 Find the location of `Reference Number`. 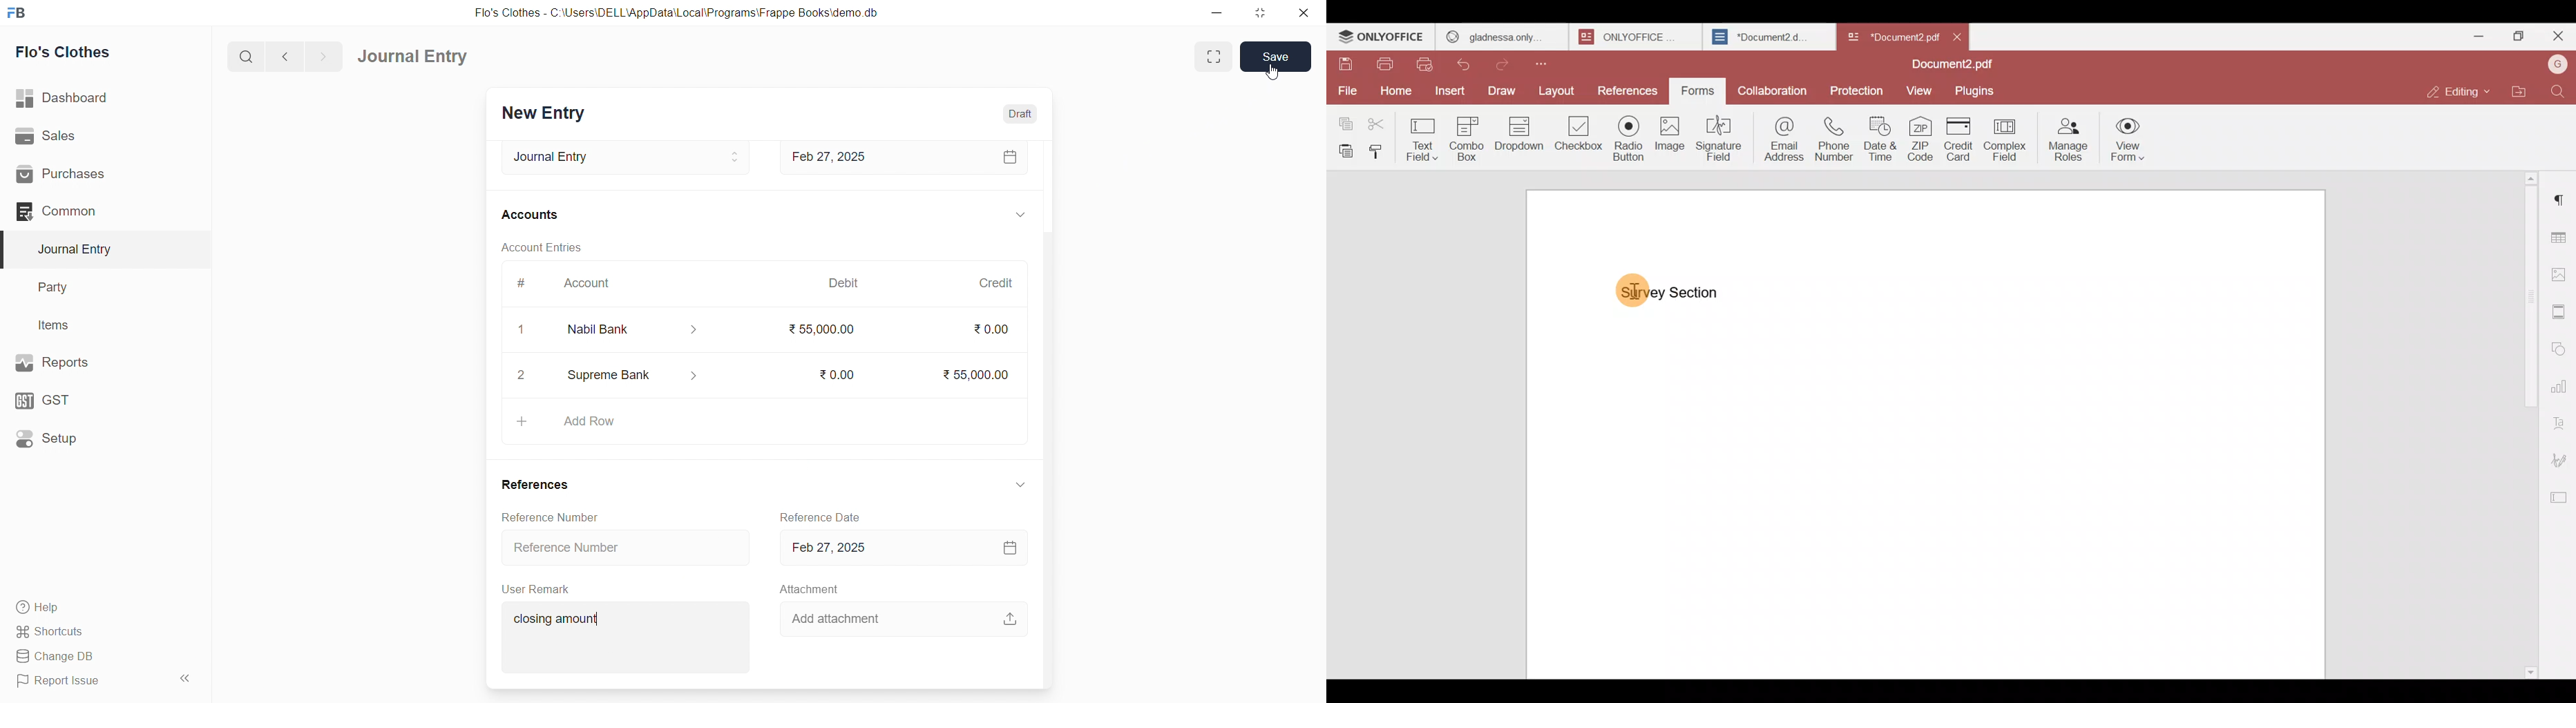

Reference Number is located at coordinates (623, 548).